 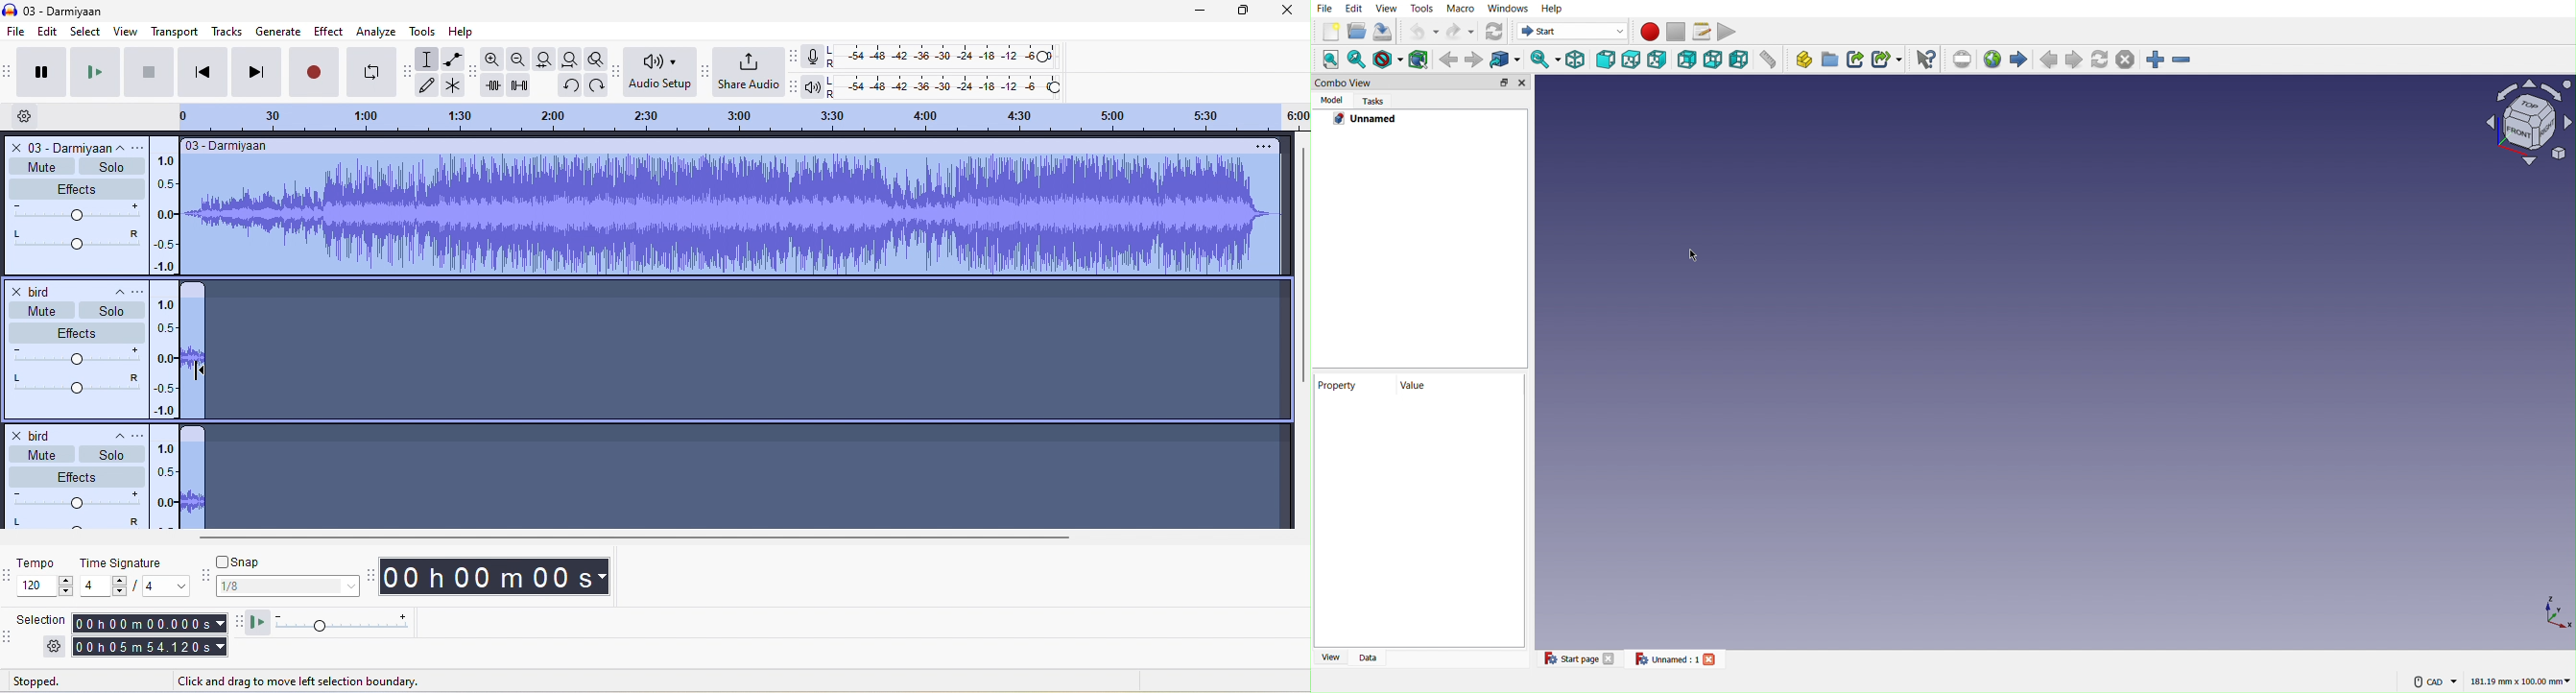 What do you see at coordinates (599, 60) in the screenshot?
I see `zoom toggle` at bounding box center [599, 60].